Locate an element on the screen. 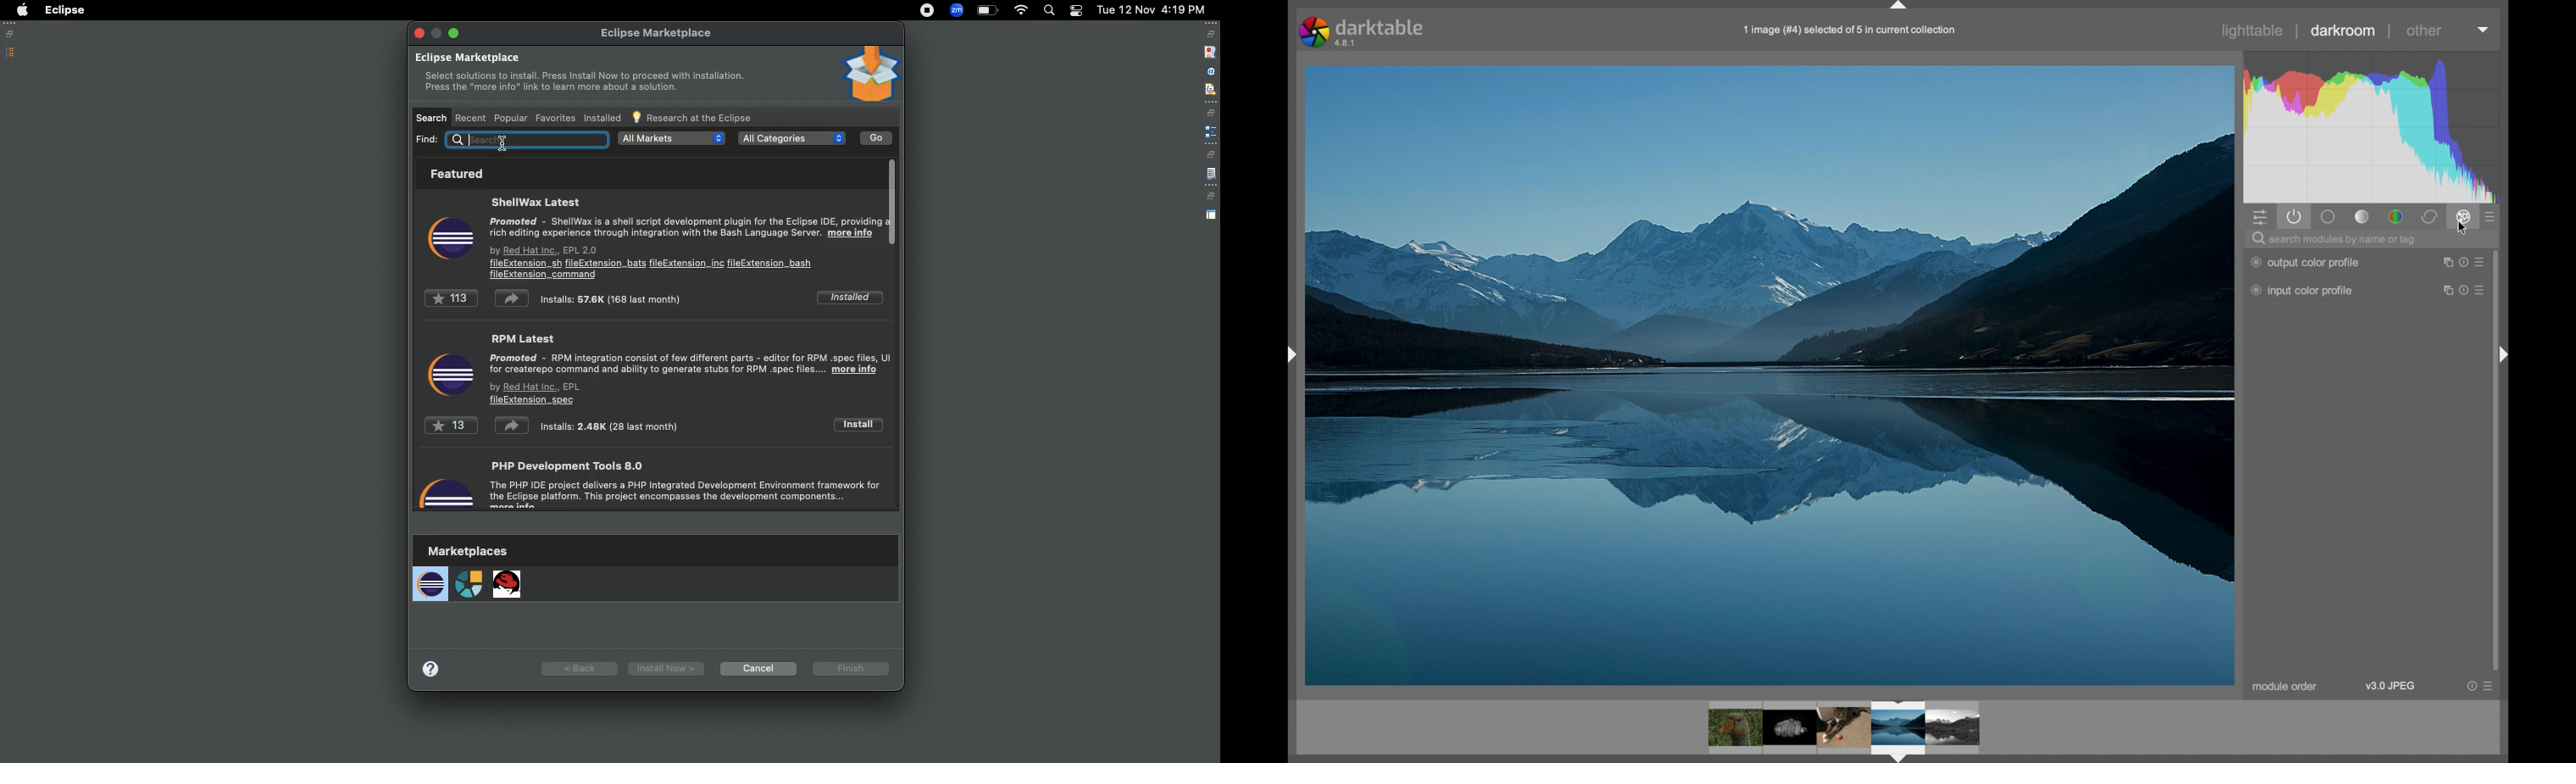  show all advanced modules is located at coordinates (2491, 218).